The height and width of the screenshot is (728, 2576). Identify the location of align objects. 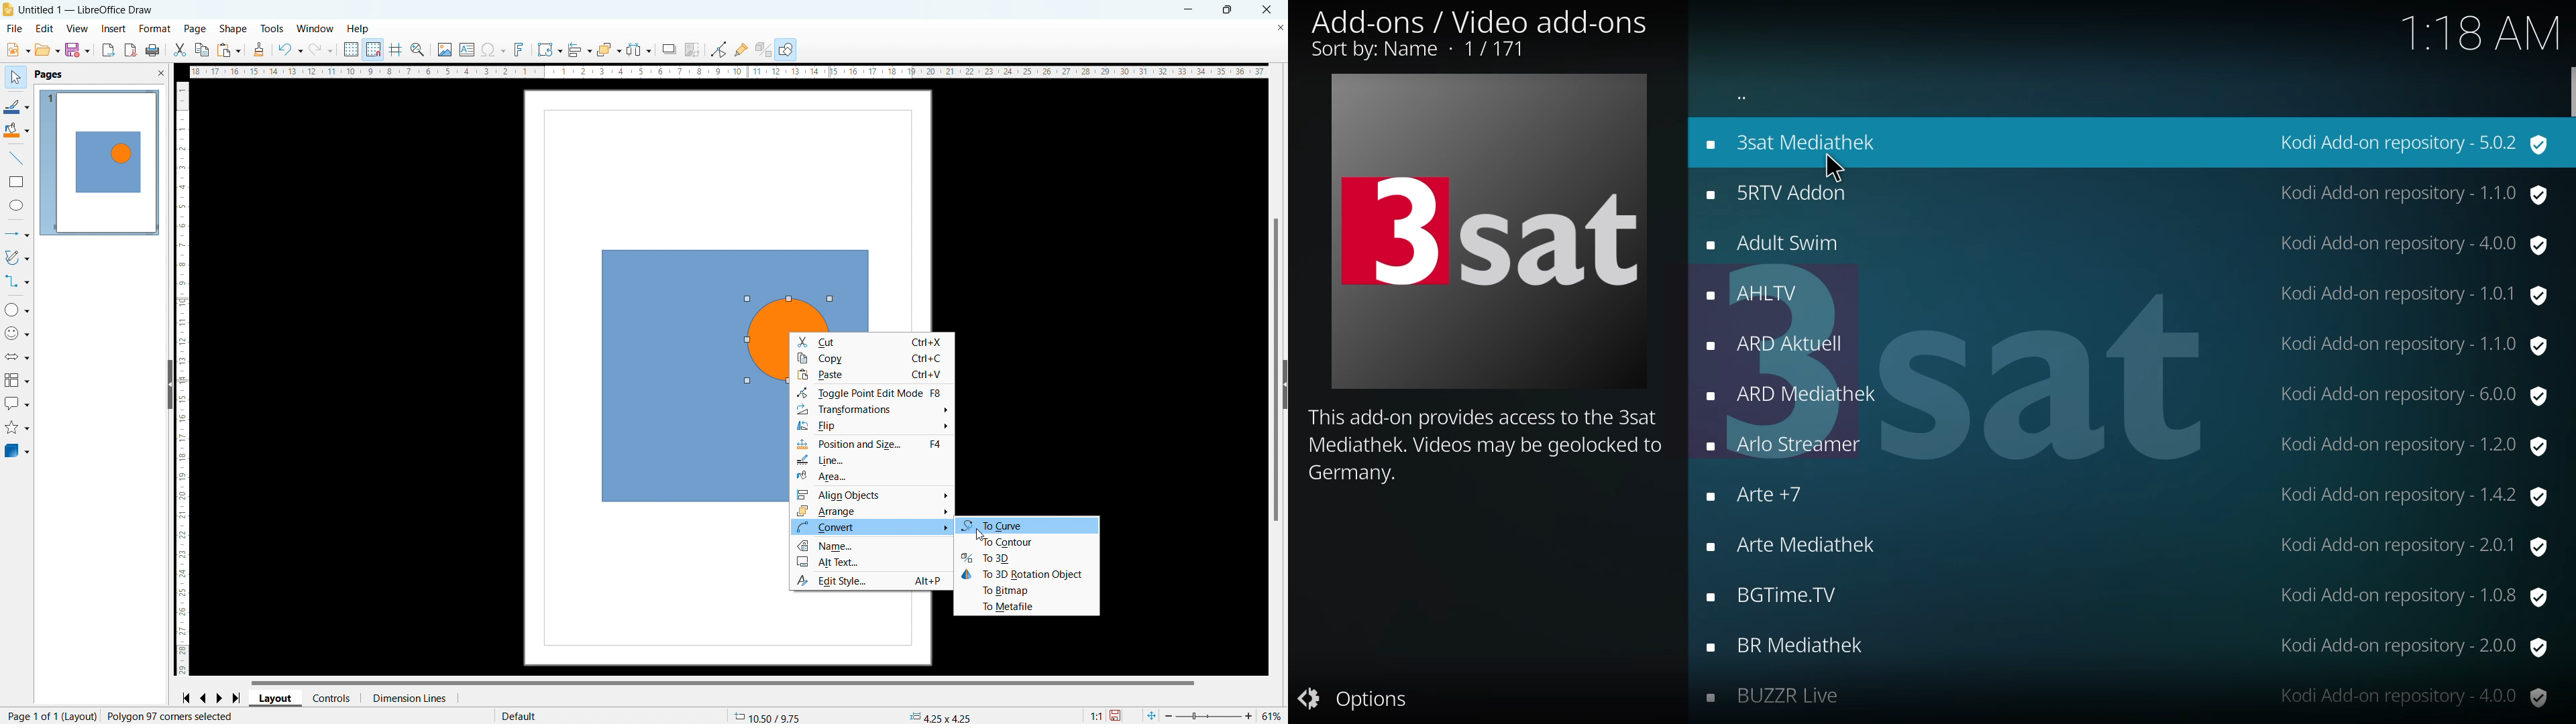
(578, 50).